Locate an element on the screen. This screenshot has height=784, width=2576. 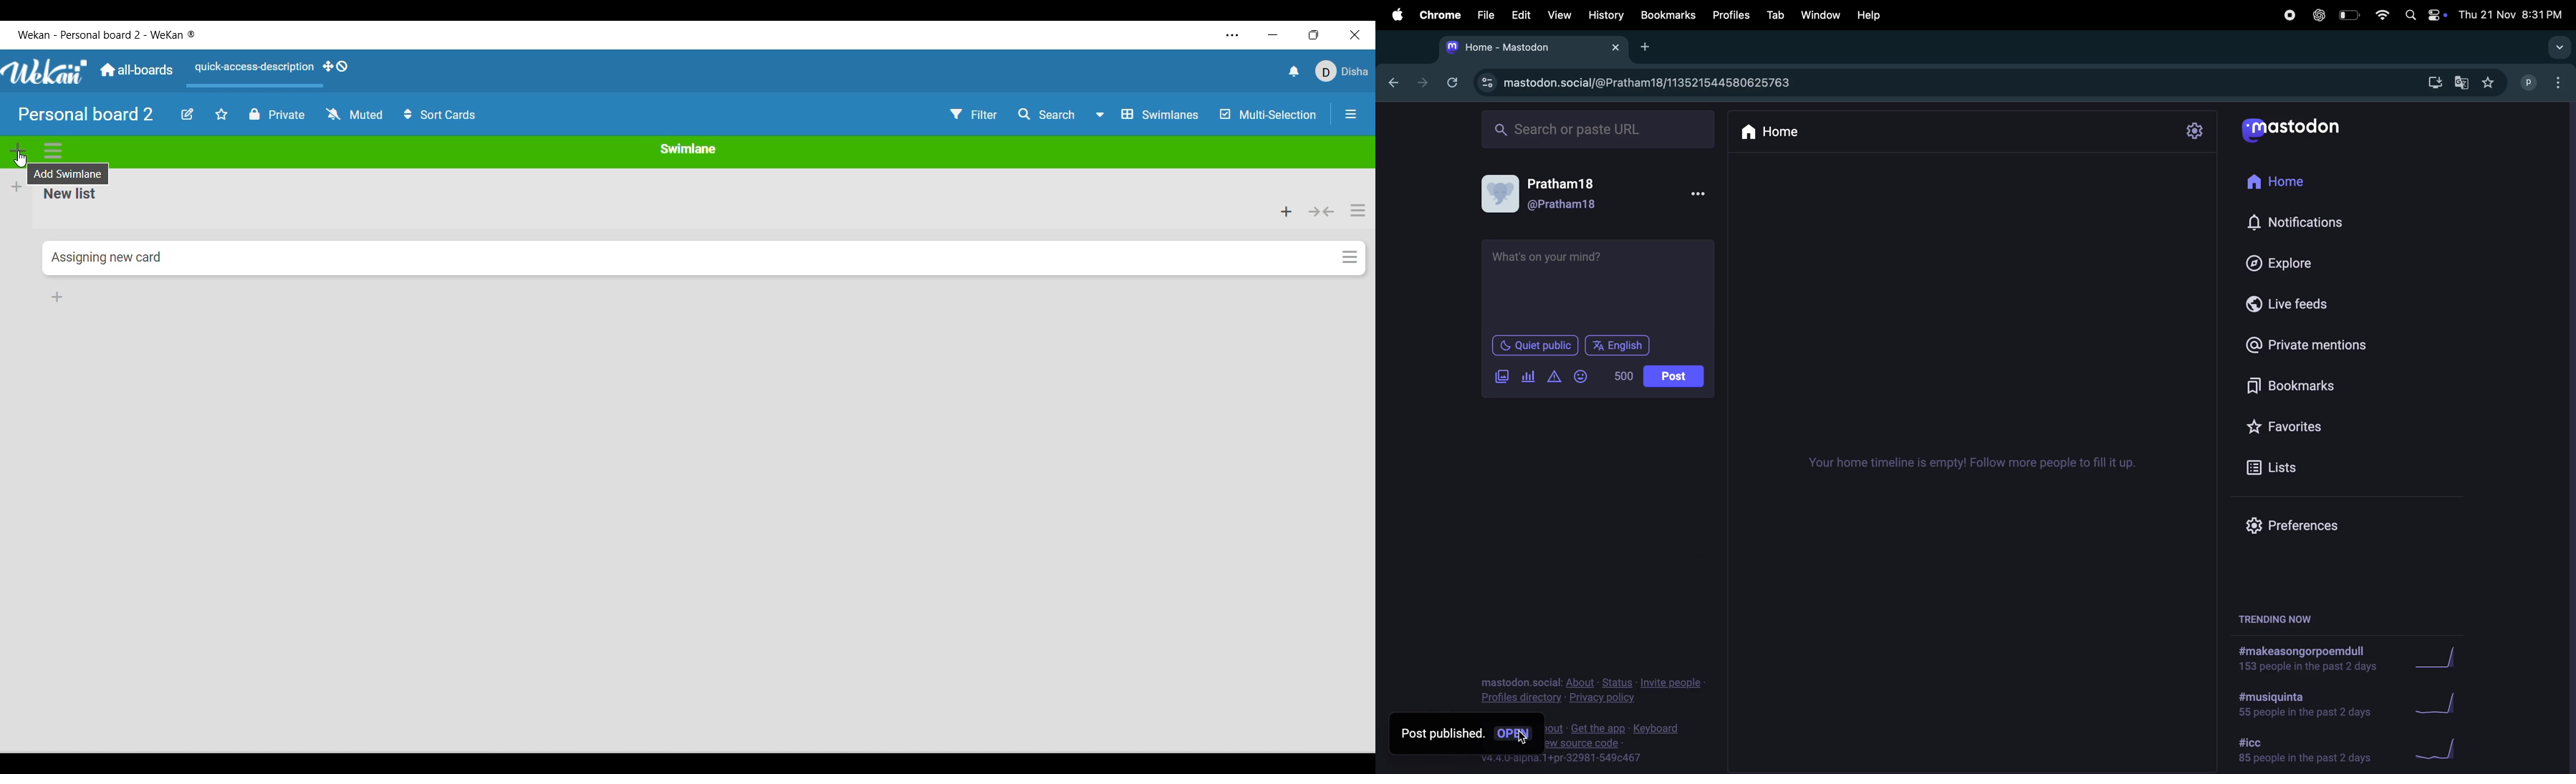
bookmarks is located at coordinates (2291, 386).